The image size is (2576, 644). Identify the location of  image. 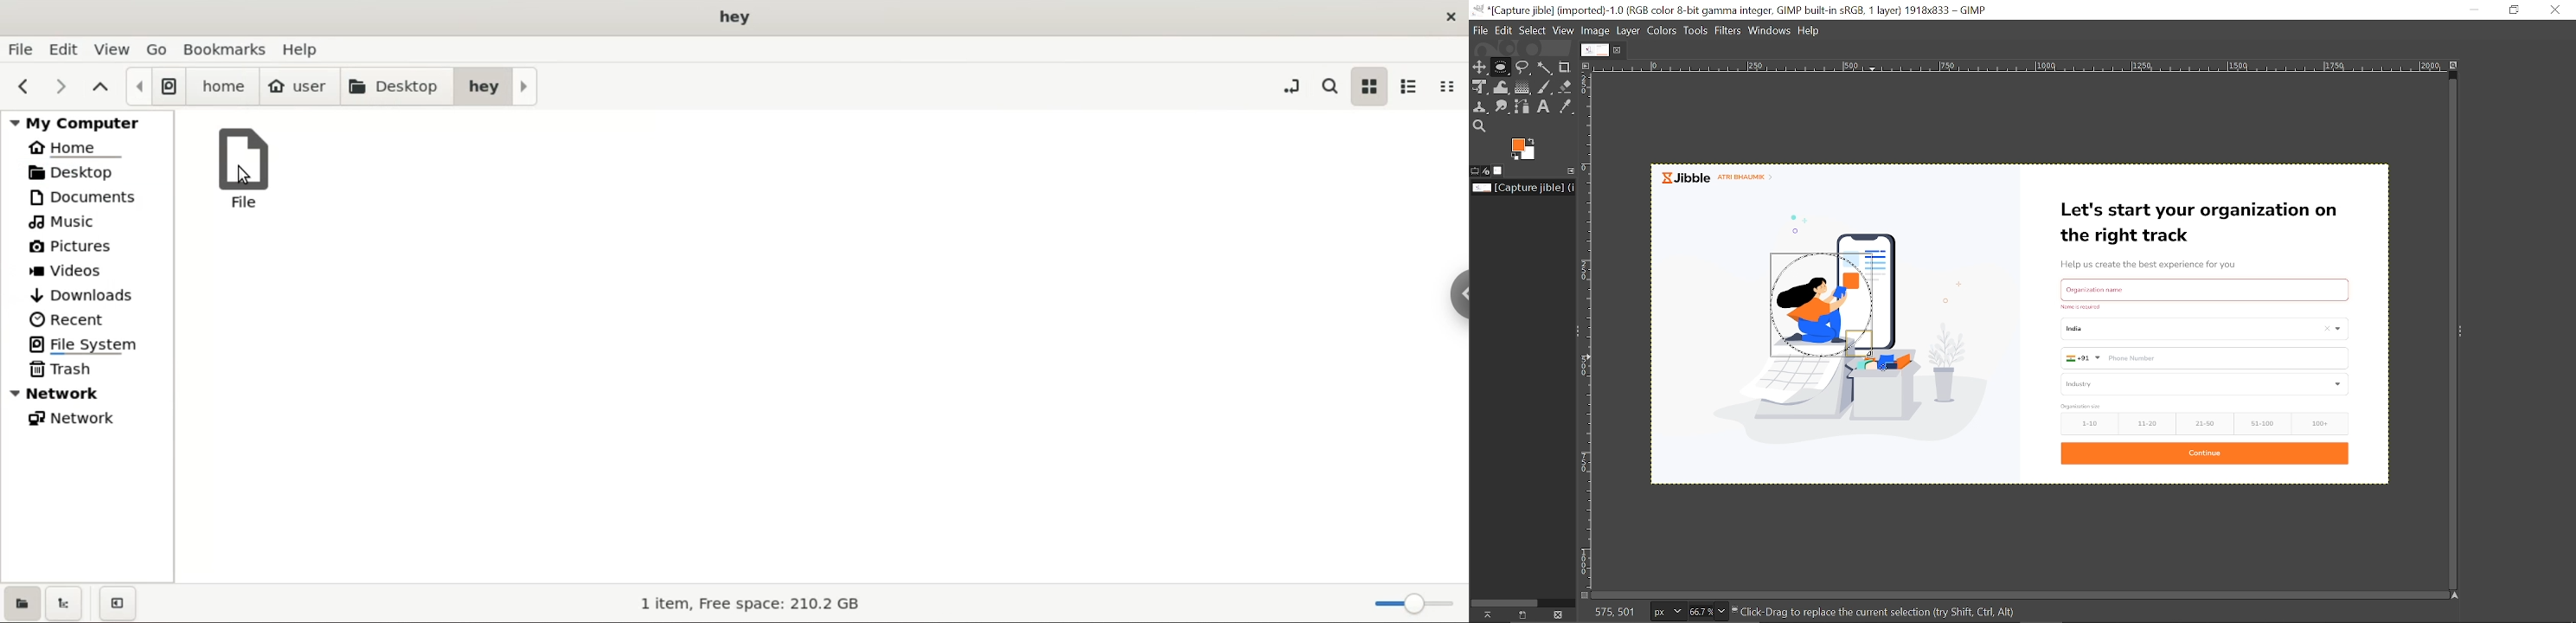
(2150, 322).